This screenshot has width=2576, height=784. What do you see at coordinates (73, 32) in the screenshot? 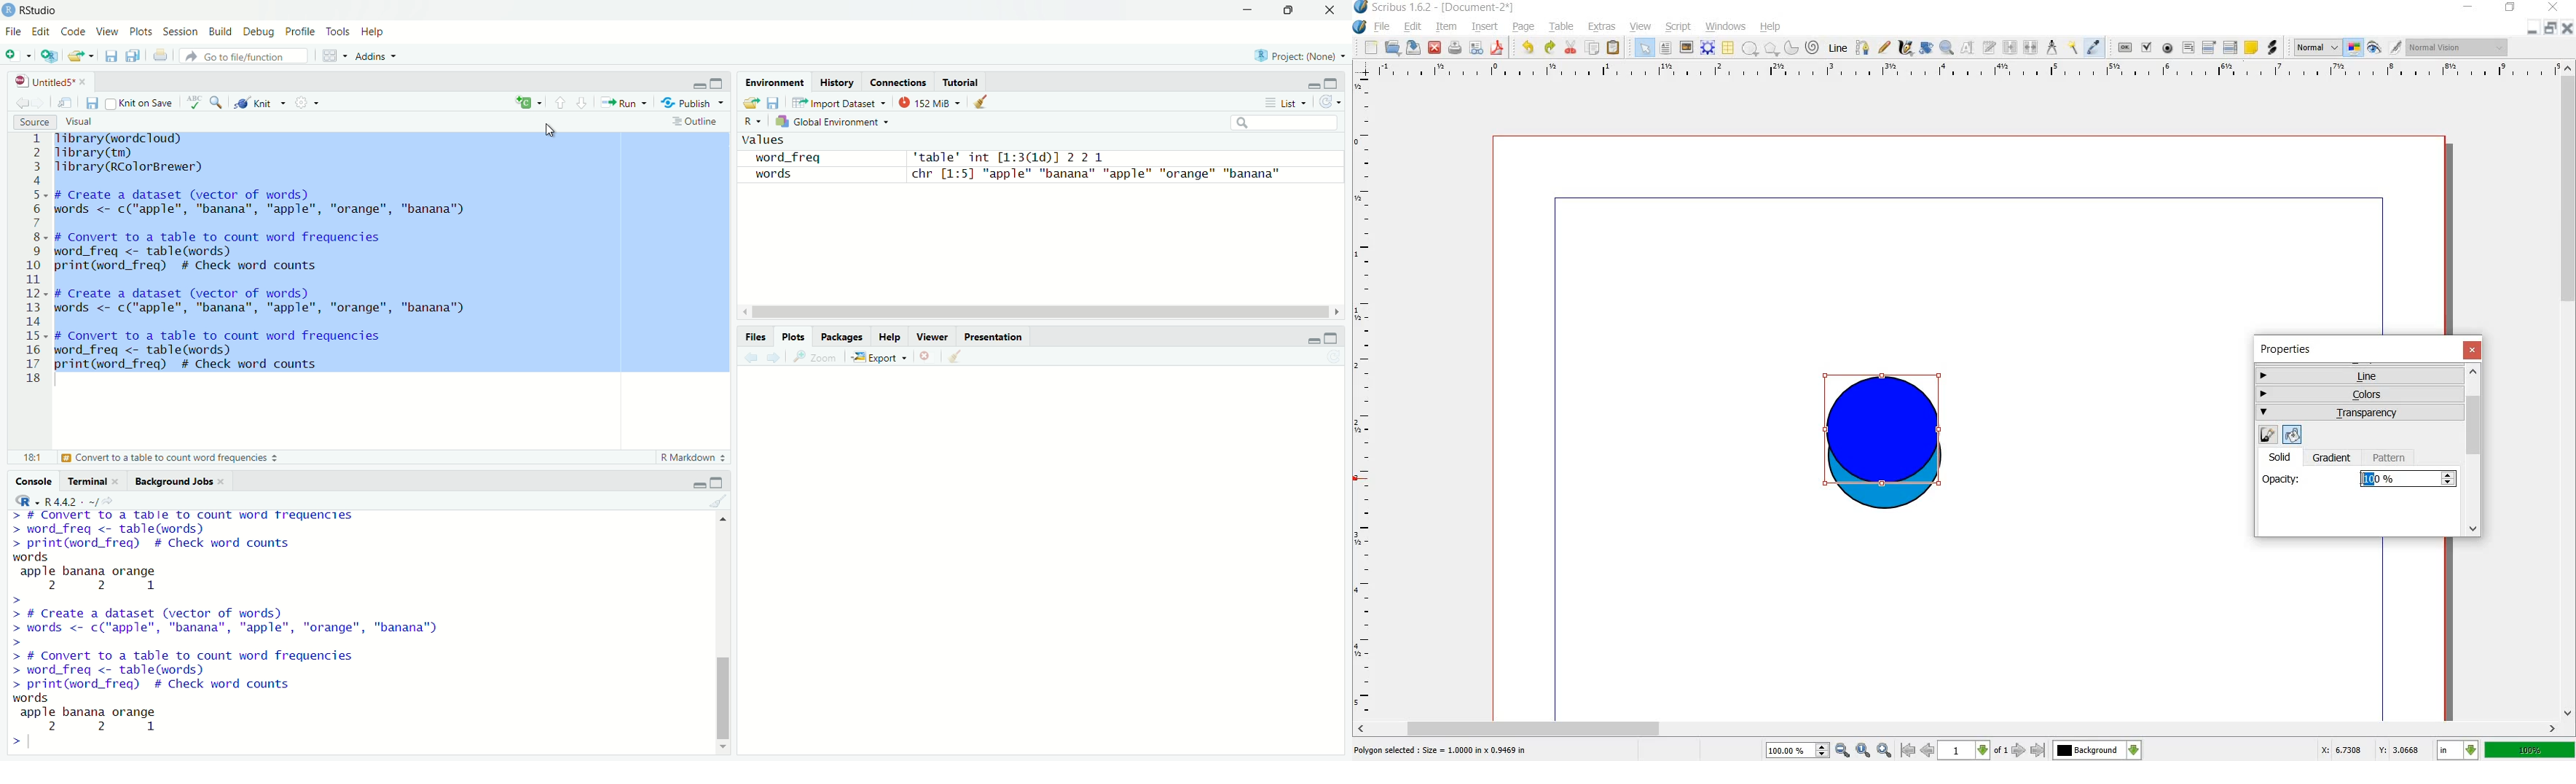
I see `Code` at bounding box center [73, 32].